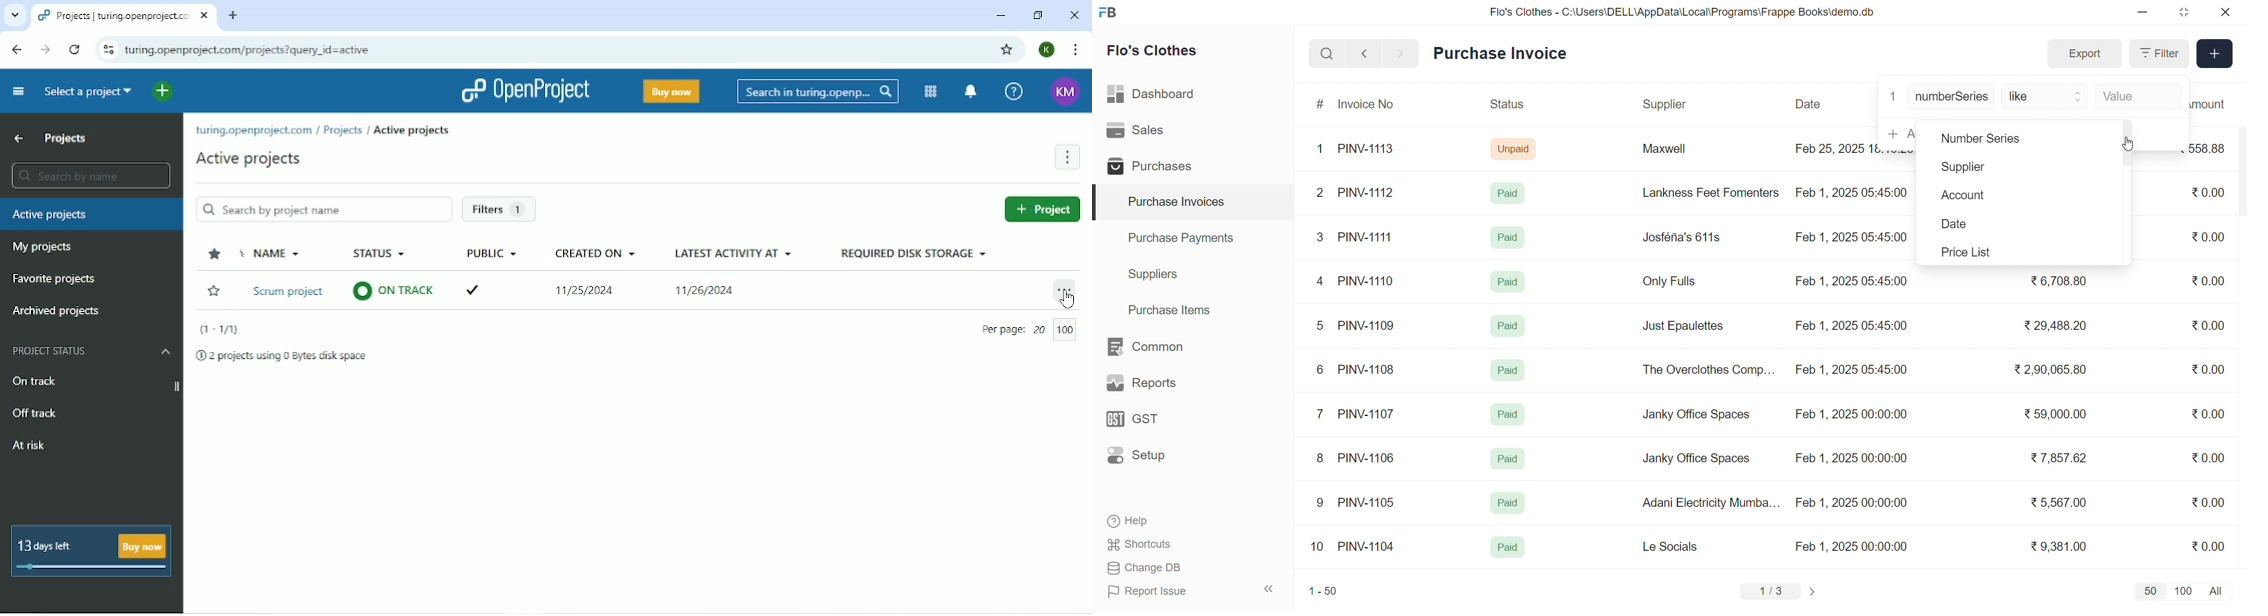 The width and height of the screenshot is (2268, 616). Describe the element at coordinates (1369, 502) in the screenshot. I see `PINV-1105` at that location.